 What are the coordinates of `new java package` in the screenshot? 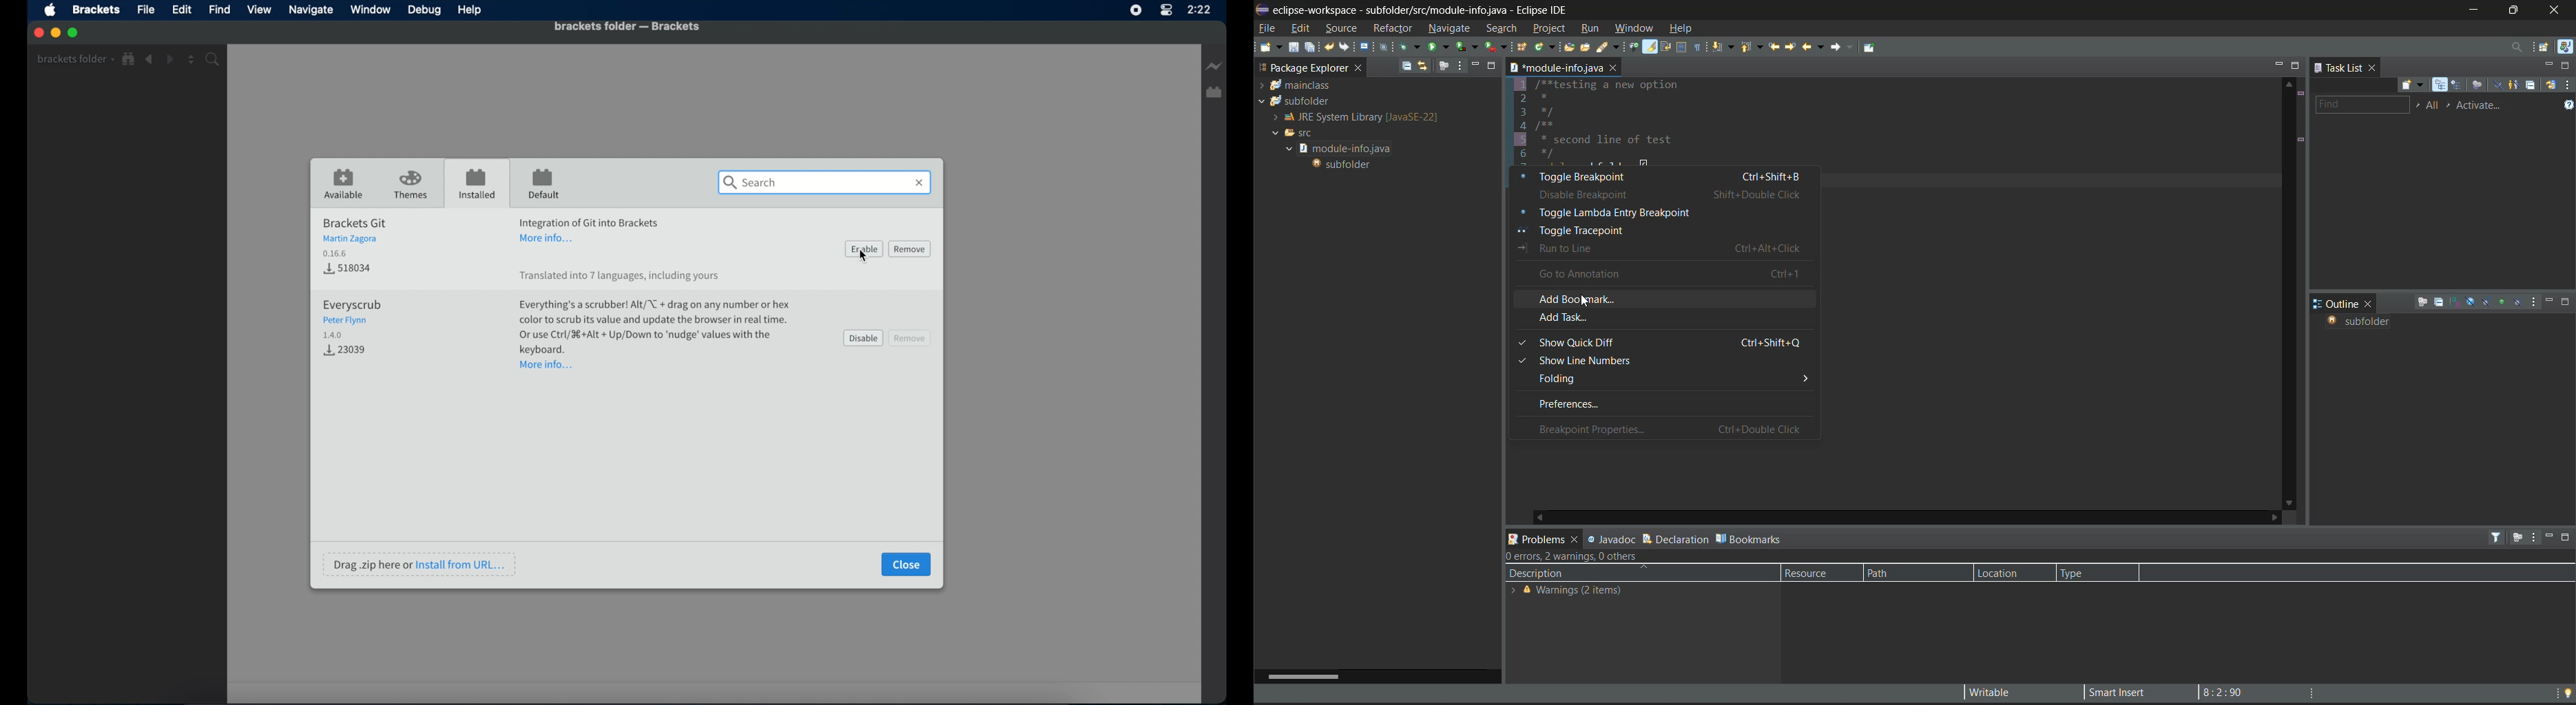 It's located at (1523, 49).